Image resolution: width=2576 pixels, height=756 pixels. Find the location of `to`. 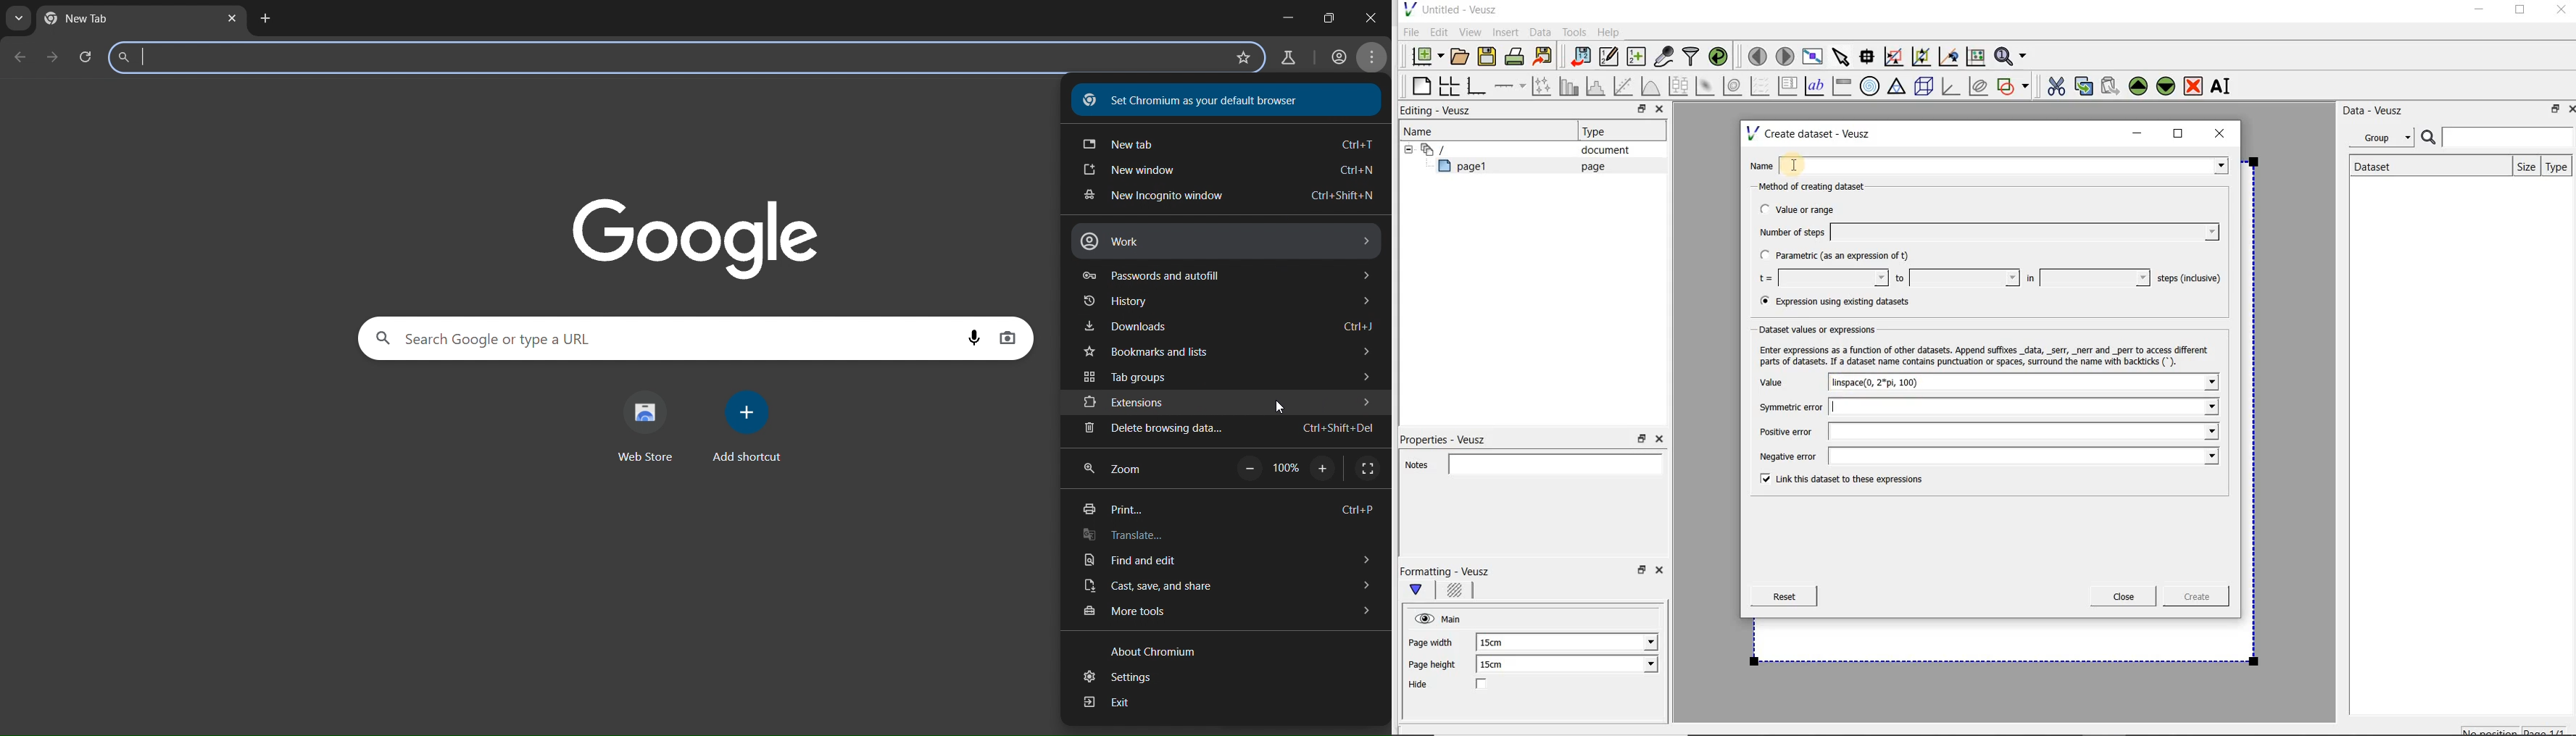

to is located at coordinates (1956, 278).